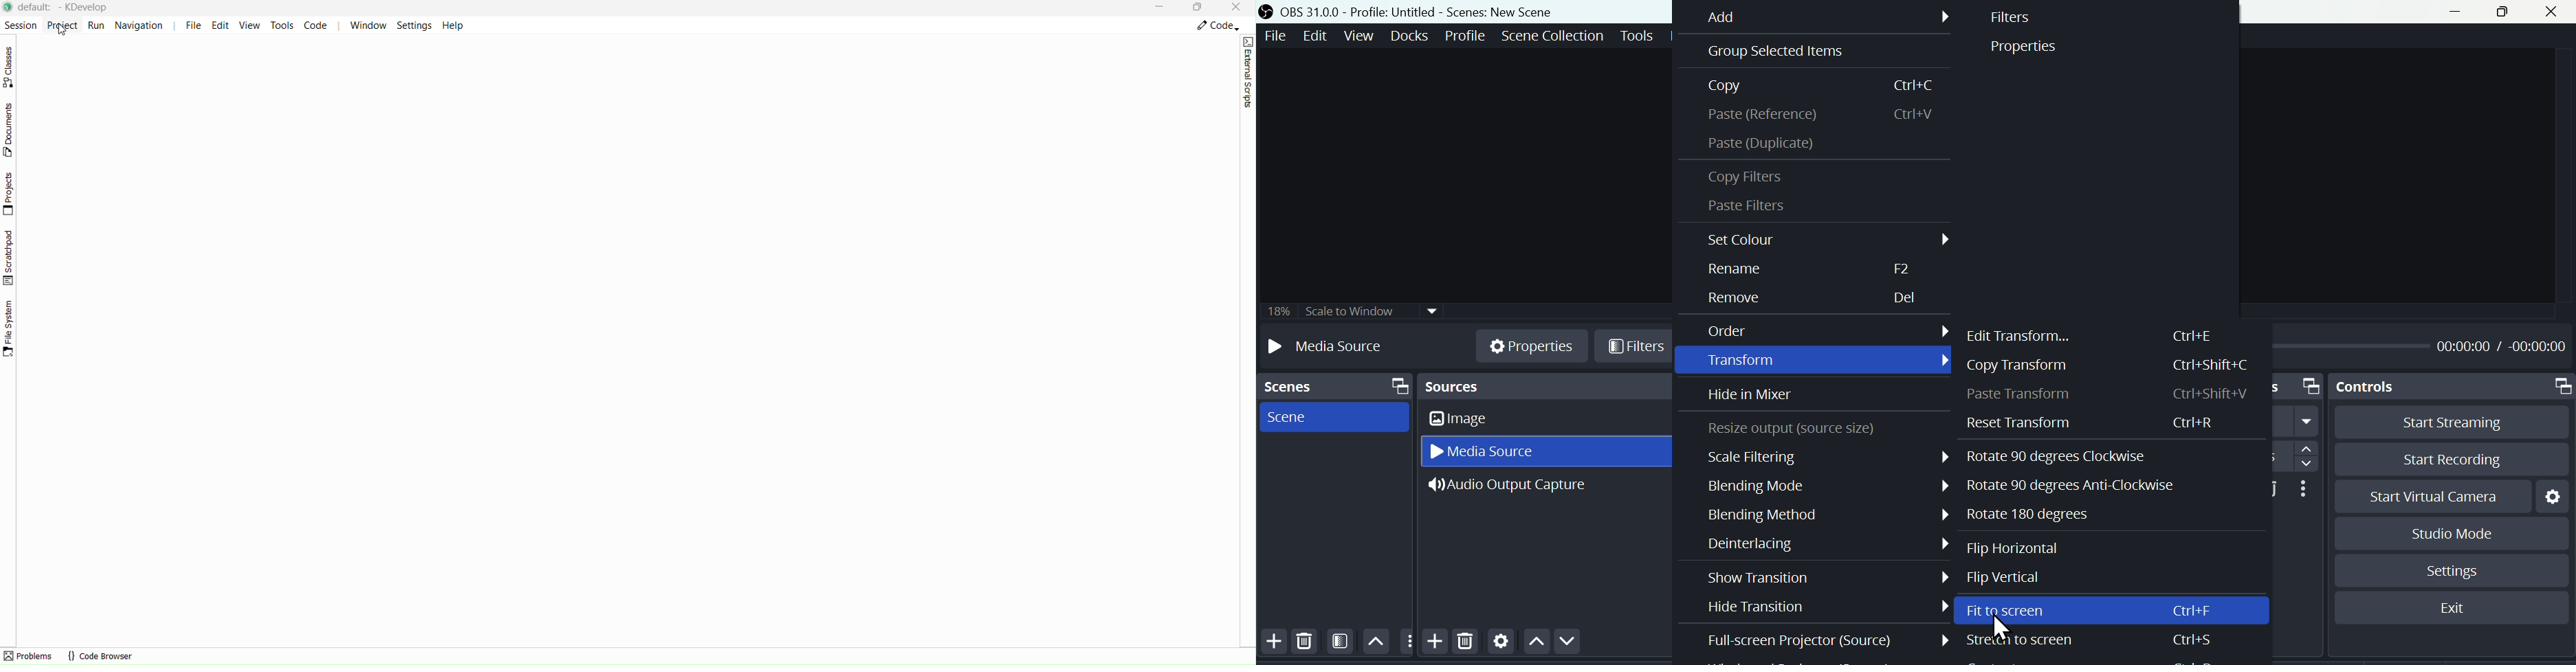  Describe the element at coordinates (2452, 607) in the screenshot. I see `Exit` at that location.